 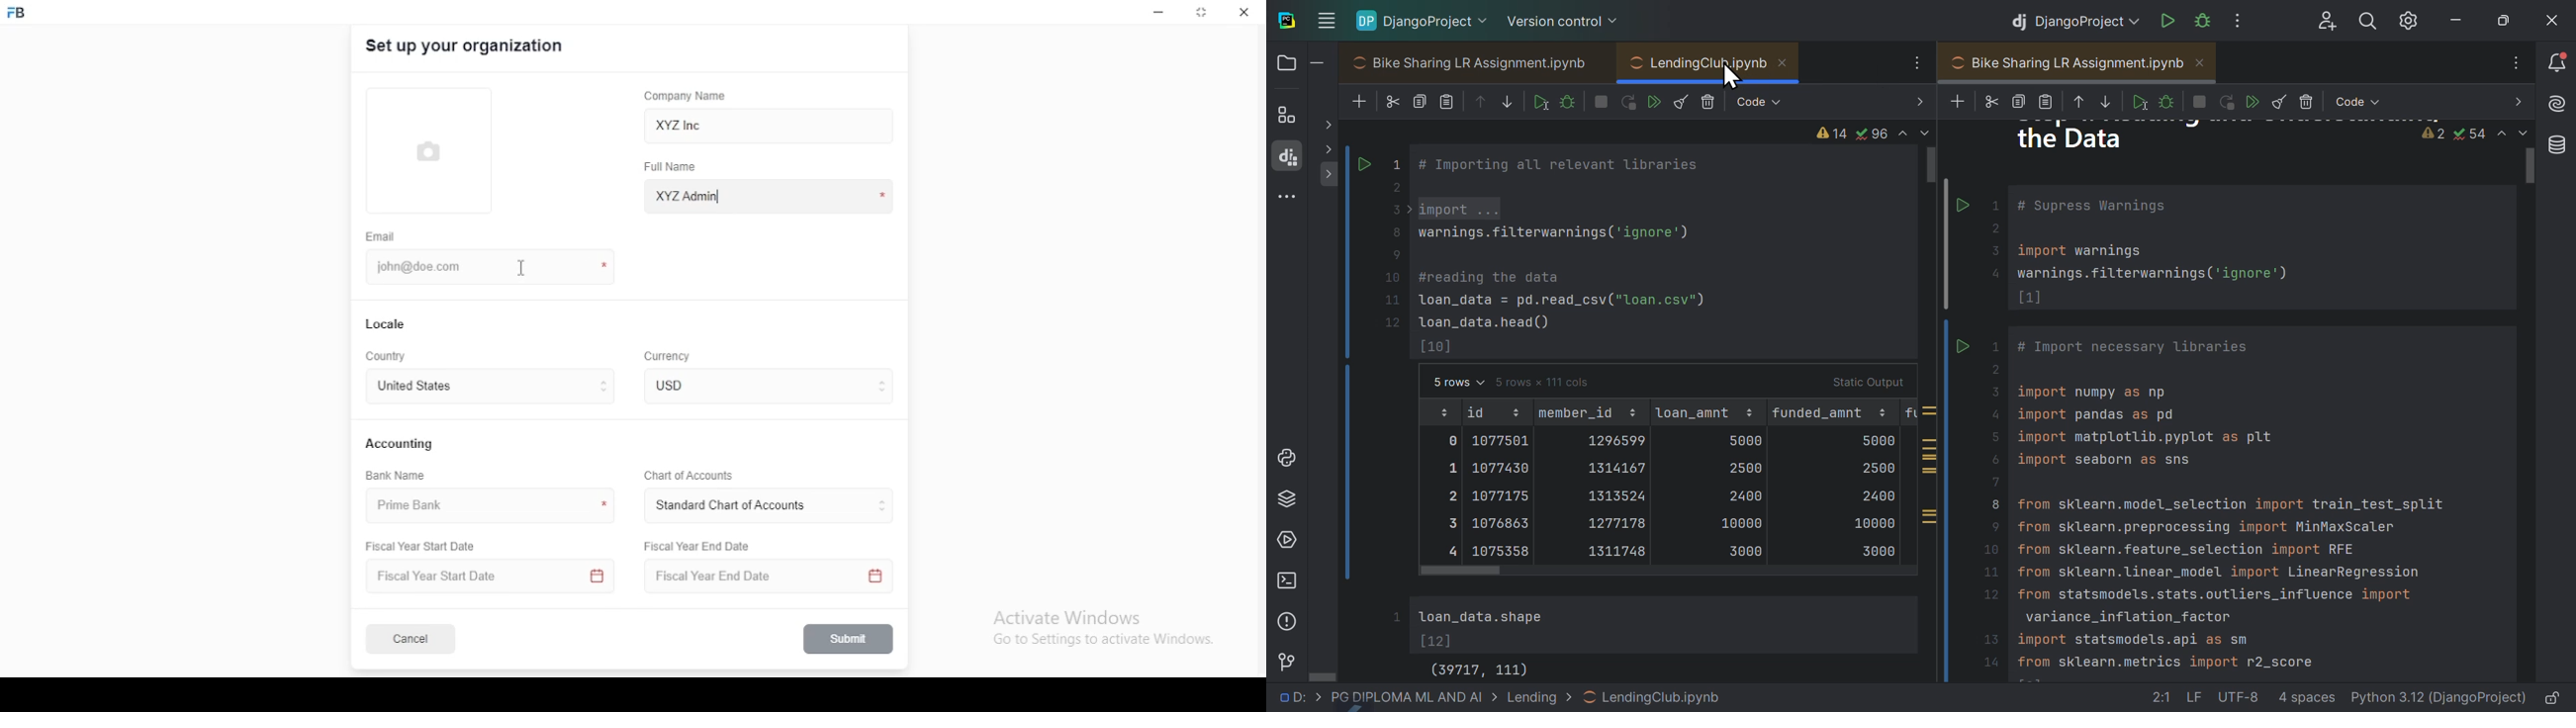 What do you see at coordinates (769, 195) in the screenshot?
I see `XYZ Admin` at bounding box center [769, 195].